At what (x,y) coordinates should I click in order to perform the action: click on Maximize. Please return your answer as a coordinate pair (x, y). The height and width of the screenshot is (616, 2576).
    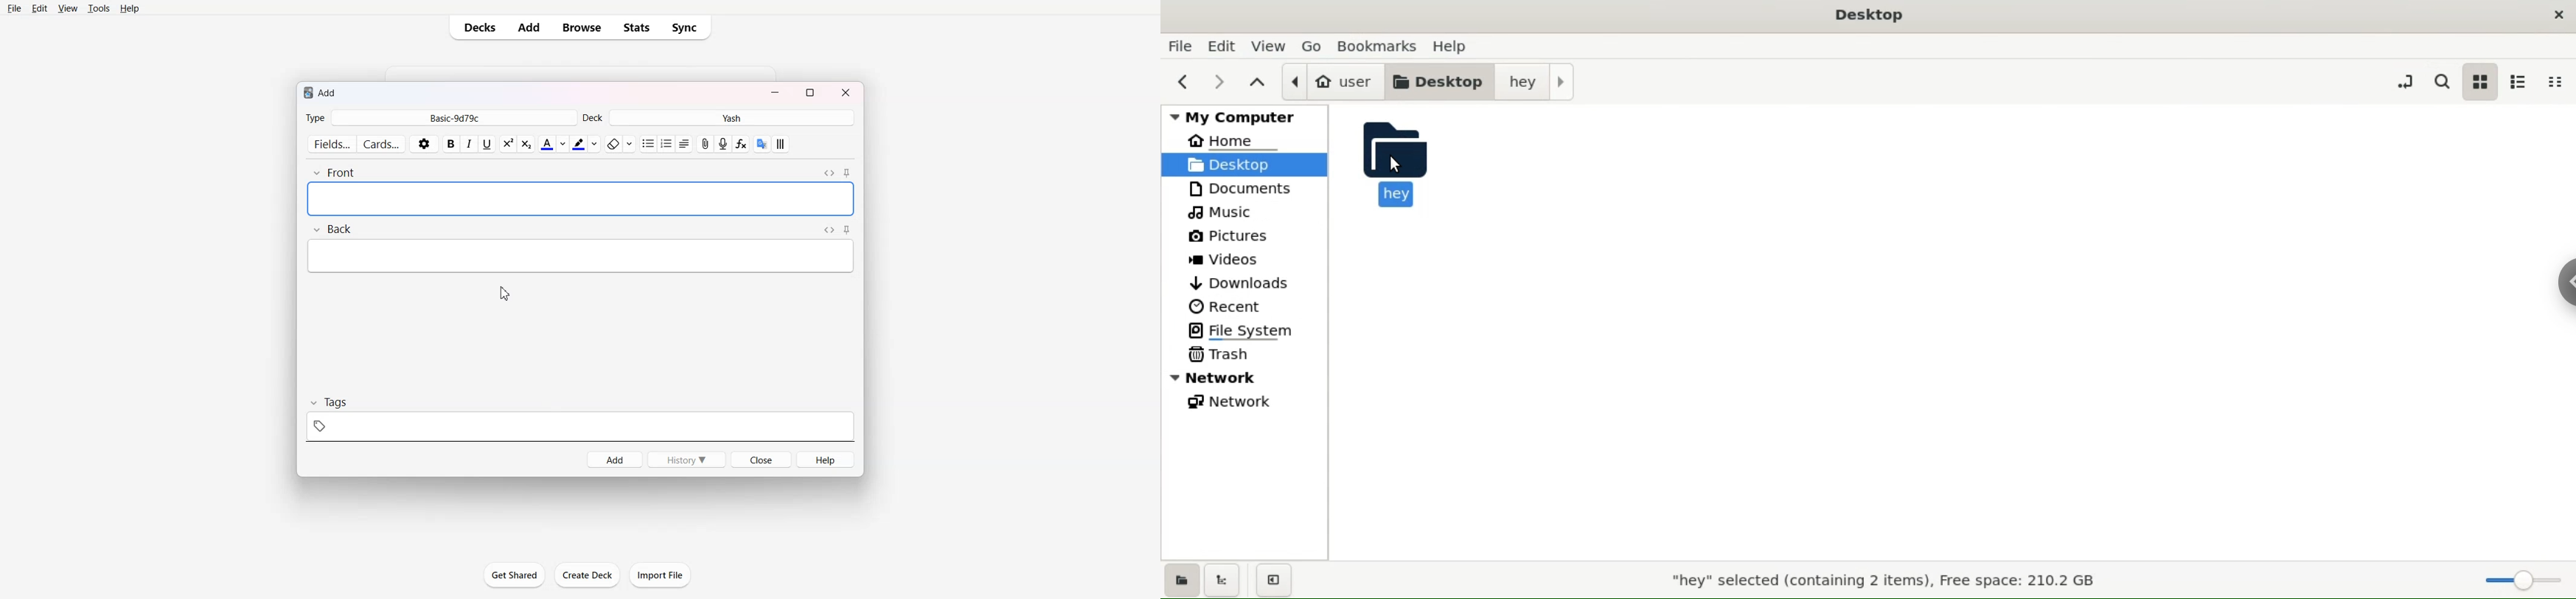
    Looking at the image, I should click on (811, 91).